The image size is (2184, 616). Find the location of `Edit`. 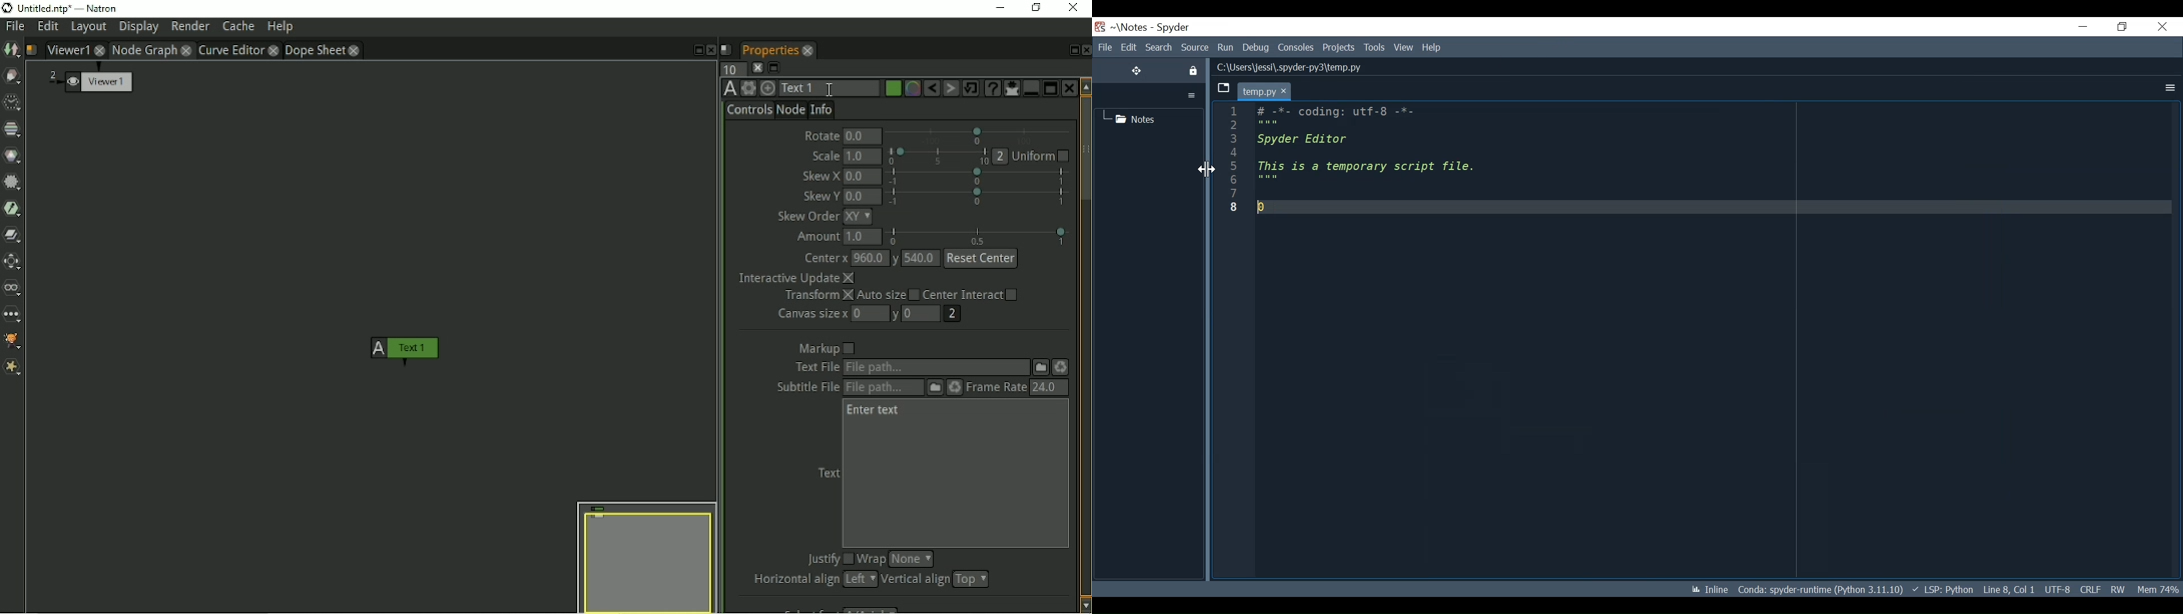

Edit is located at coordinates (1127, 47).